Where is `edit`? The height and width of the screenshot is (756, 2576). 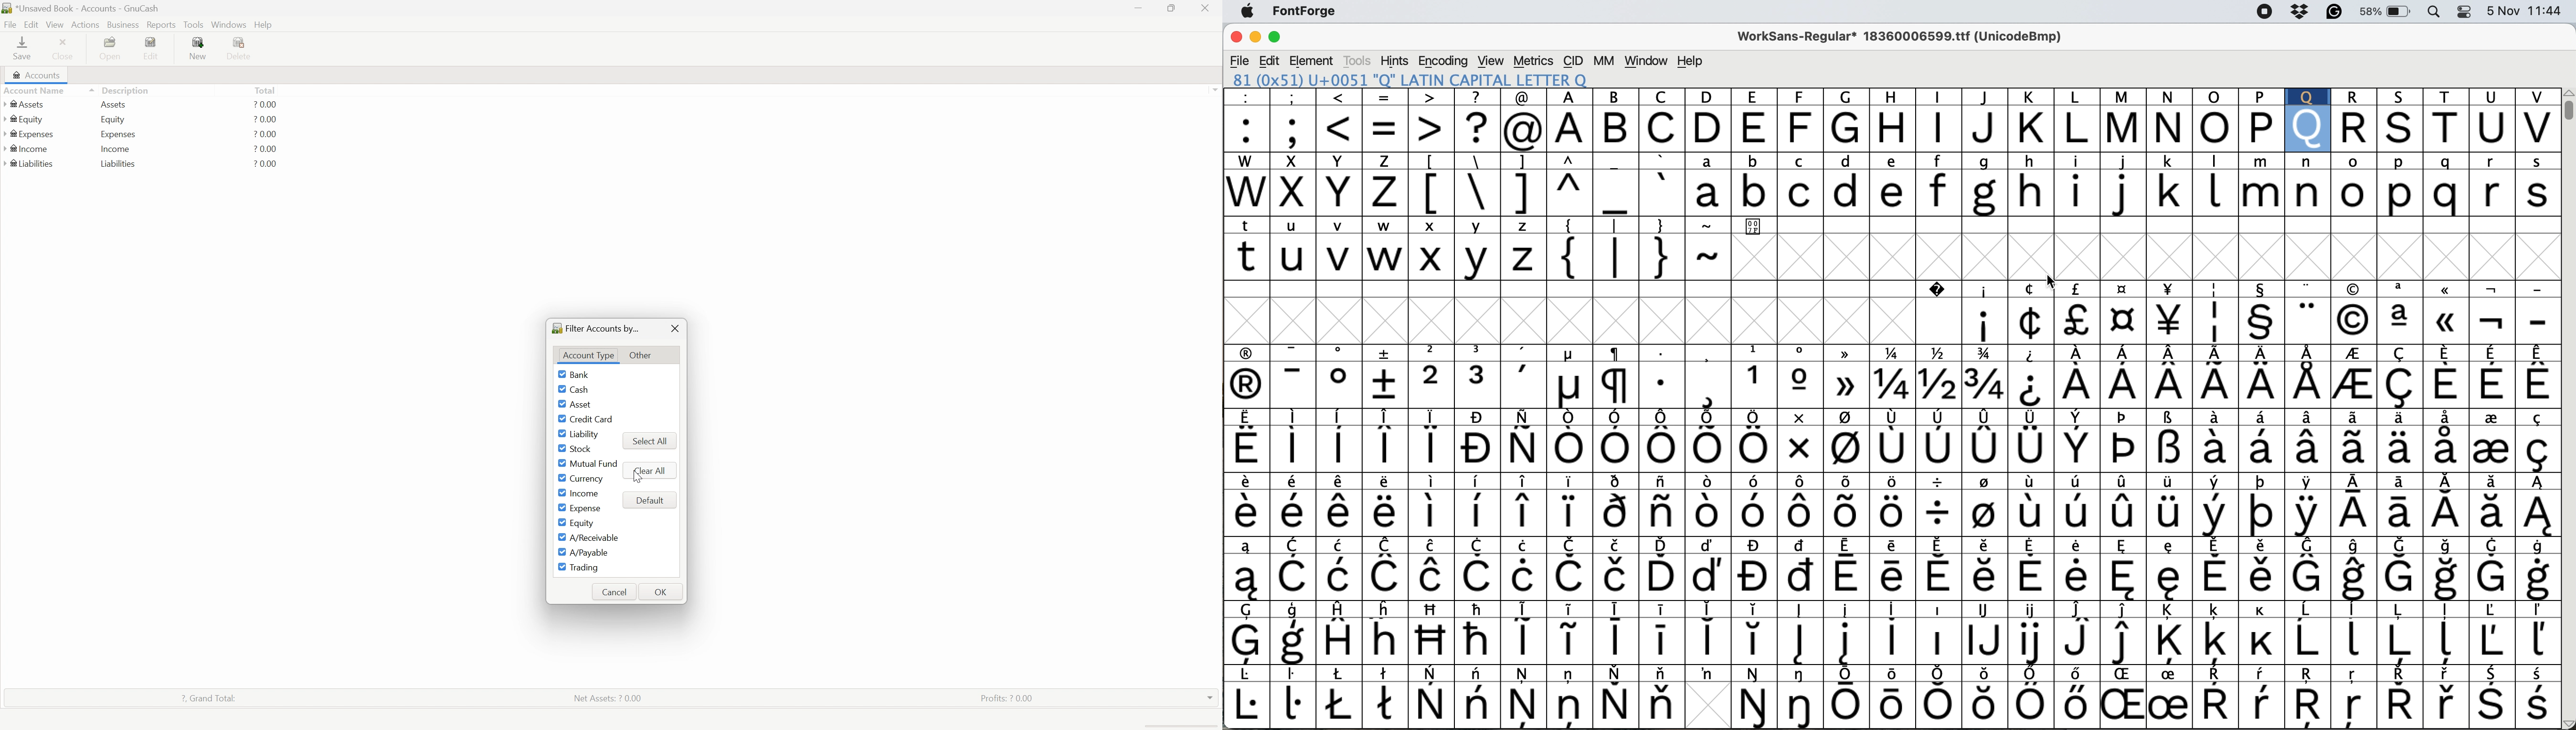 edit is located at coordinates (1268, 60).